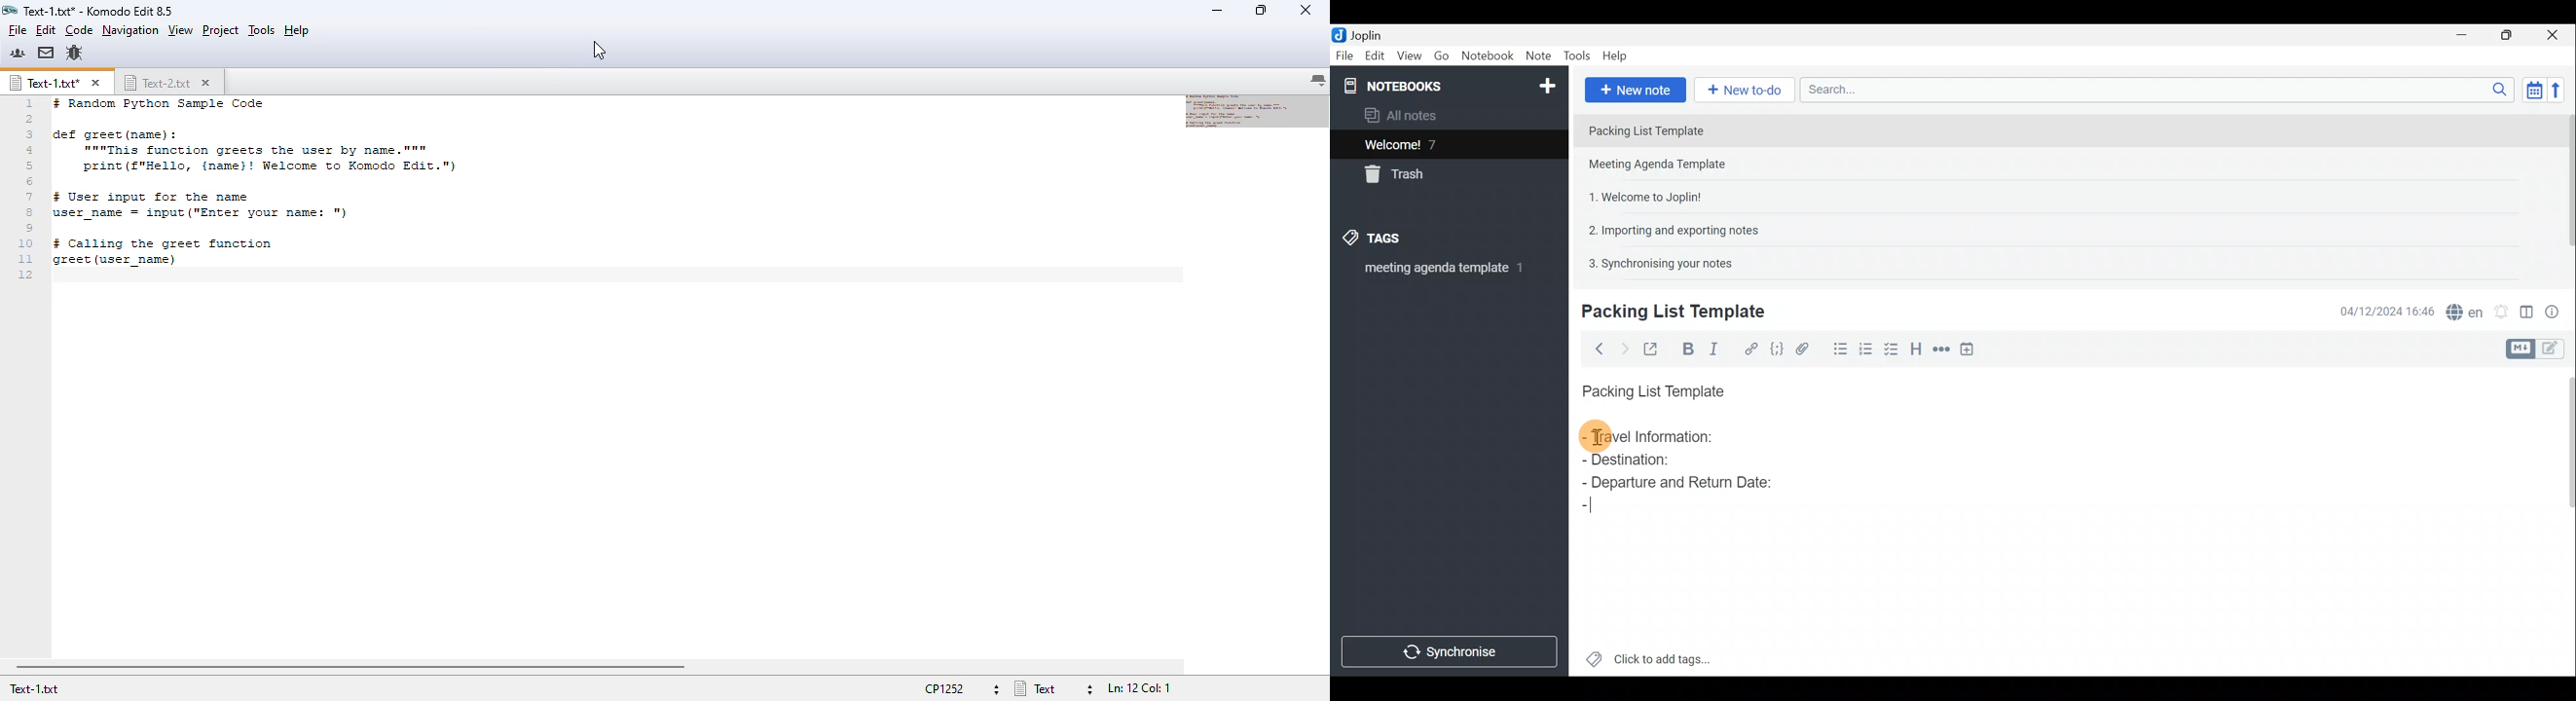 The width and height of the screenshot is (2576, 728). I want to click on Note 3, so click(1640, 195).